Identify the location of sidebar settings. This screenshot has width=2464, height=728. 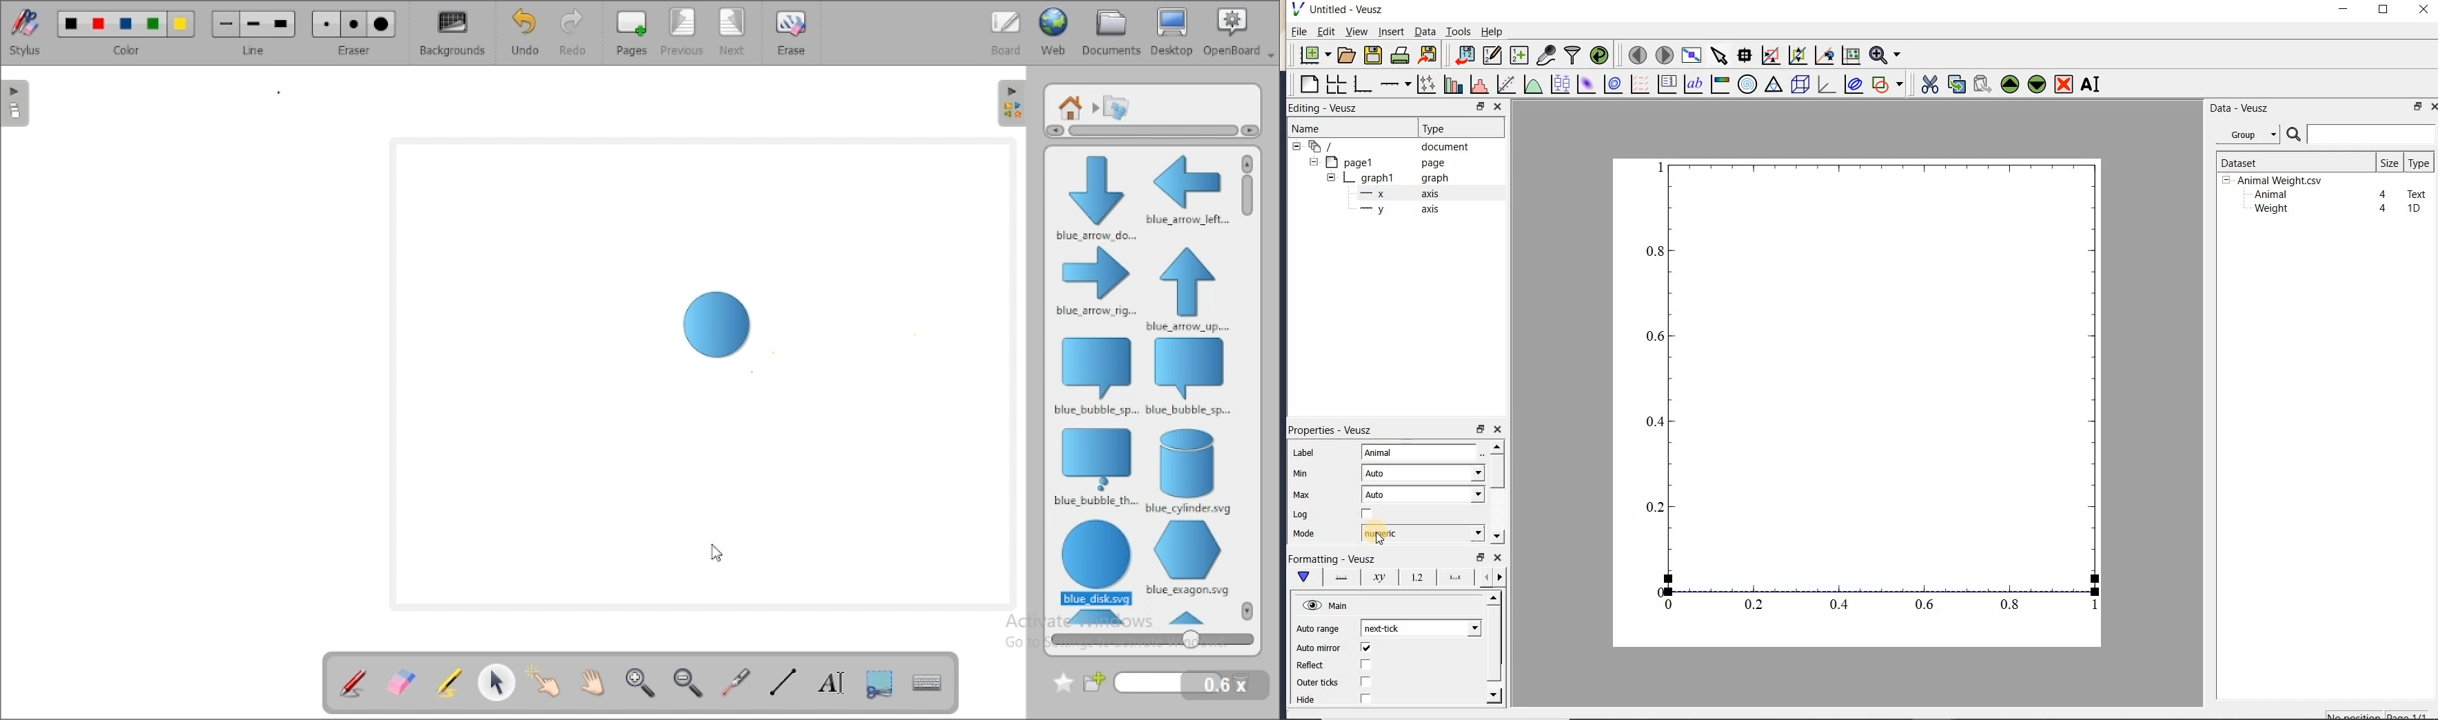
(1012, 104).